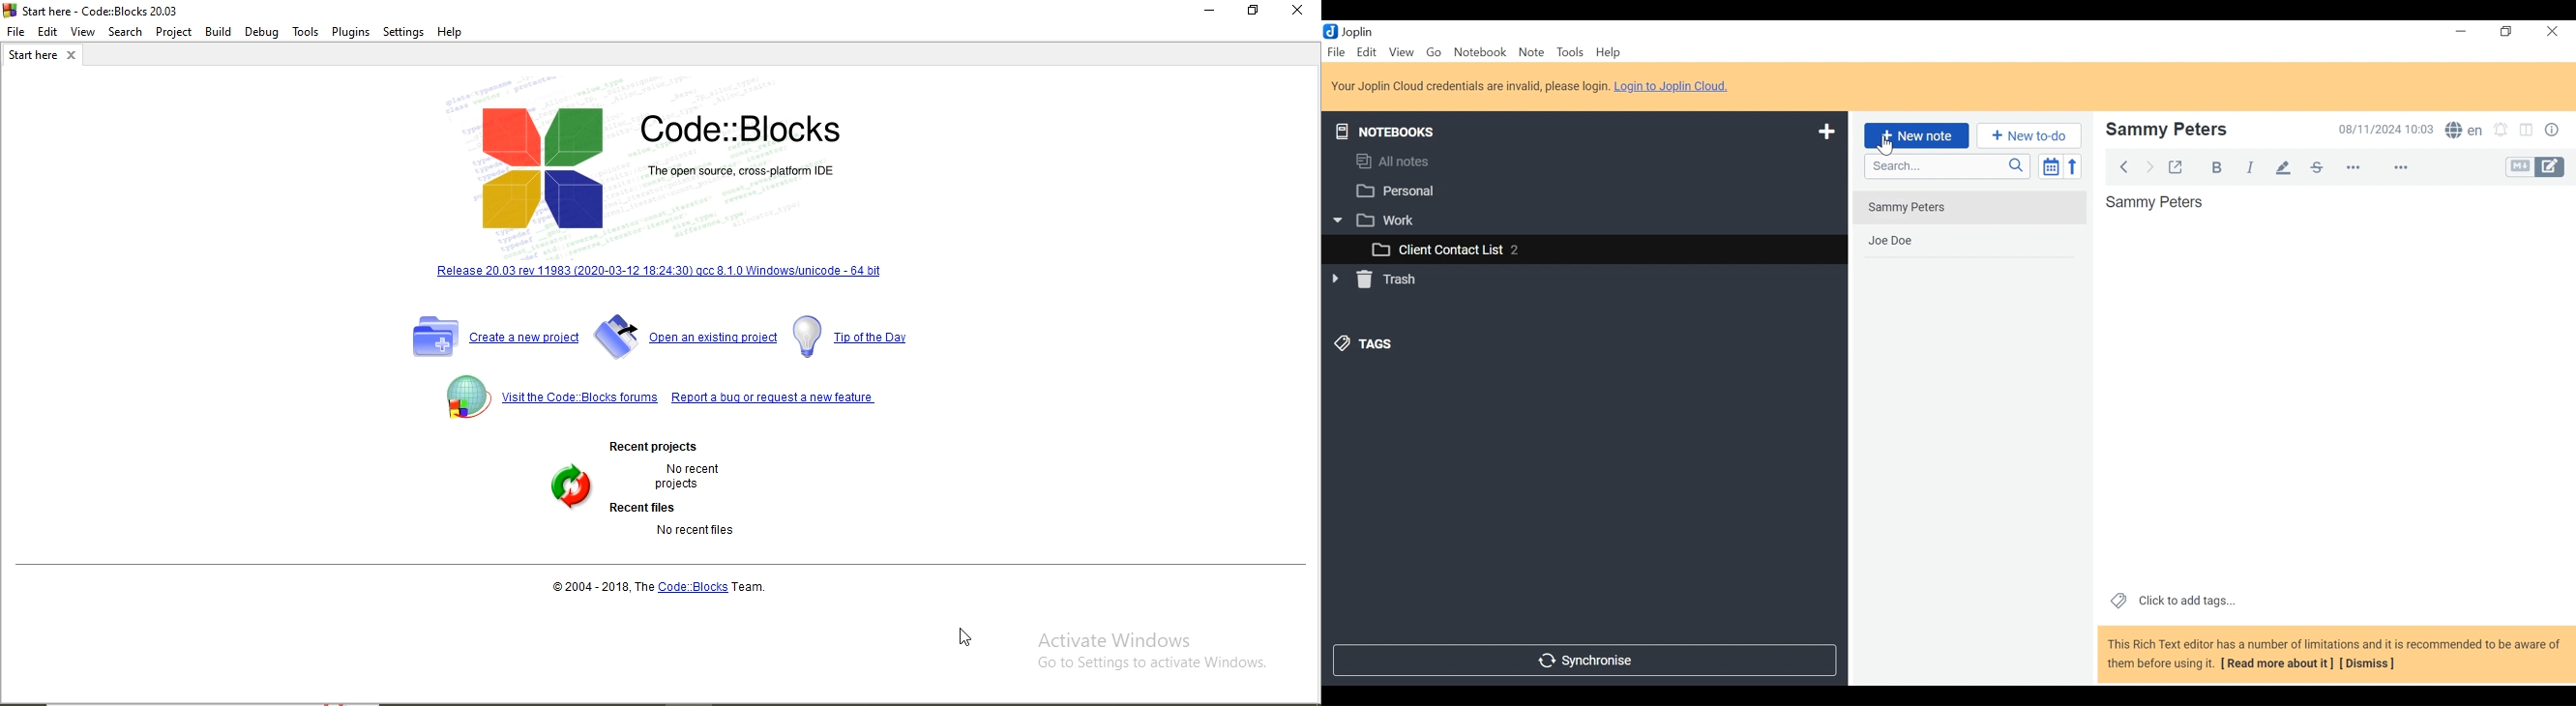 The height and width of the screenshot is (728, 2576). I want to click on Tools, so click(1569, 52).